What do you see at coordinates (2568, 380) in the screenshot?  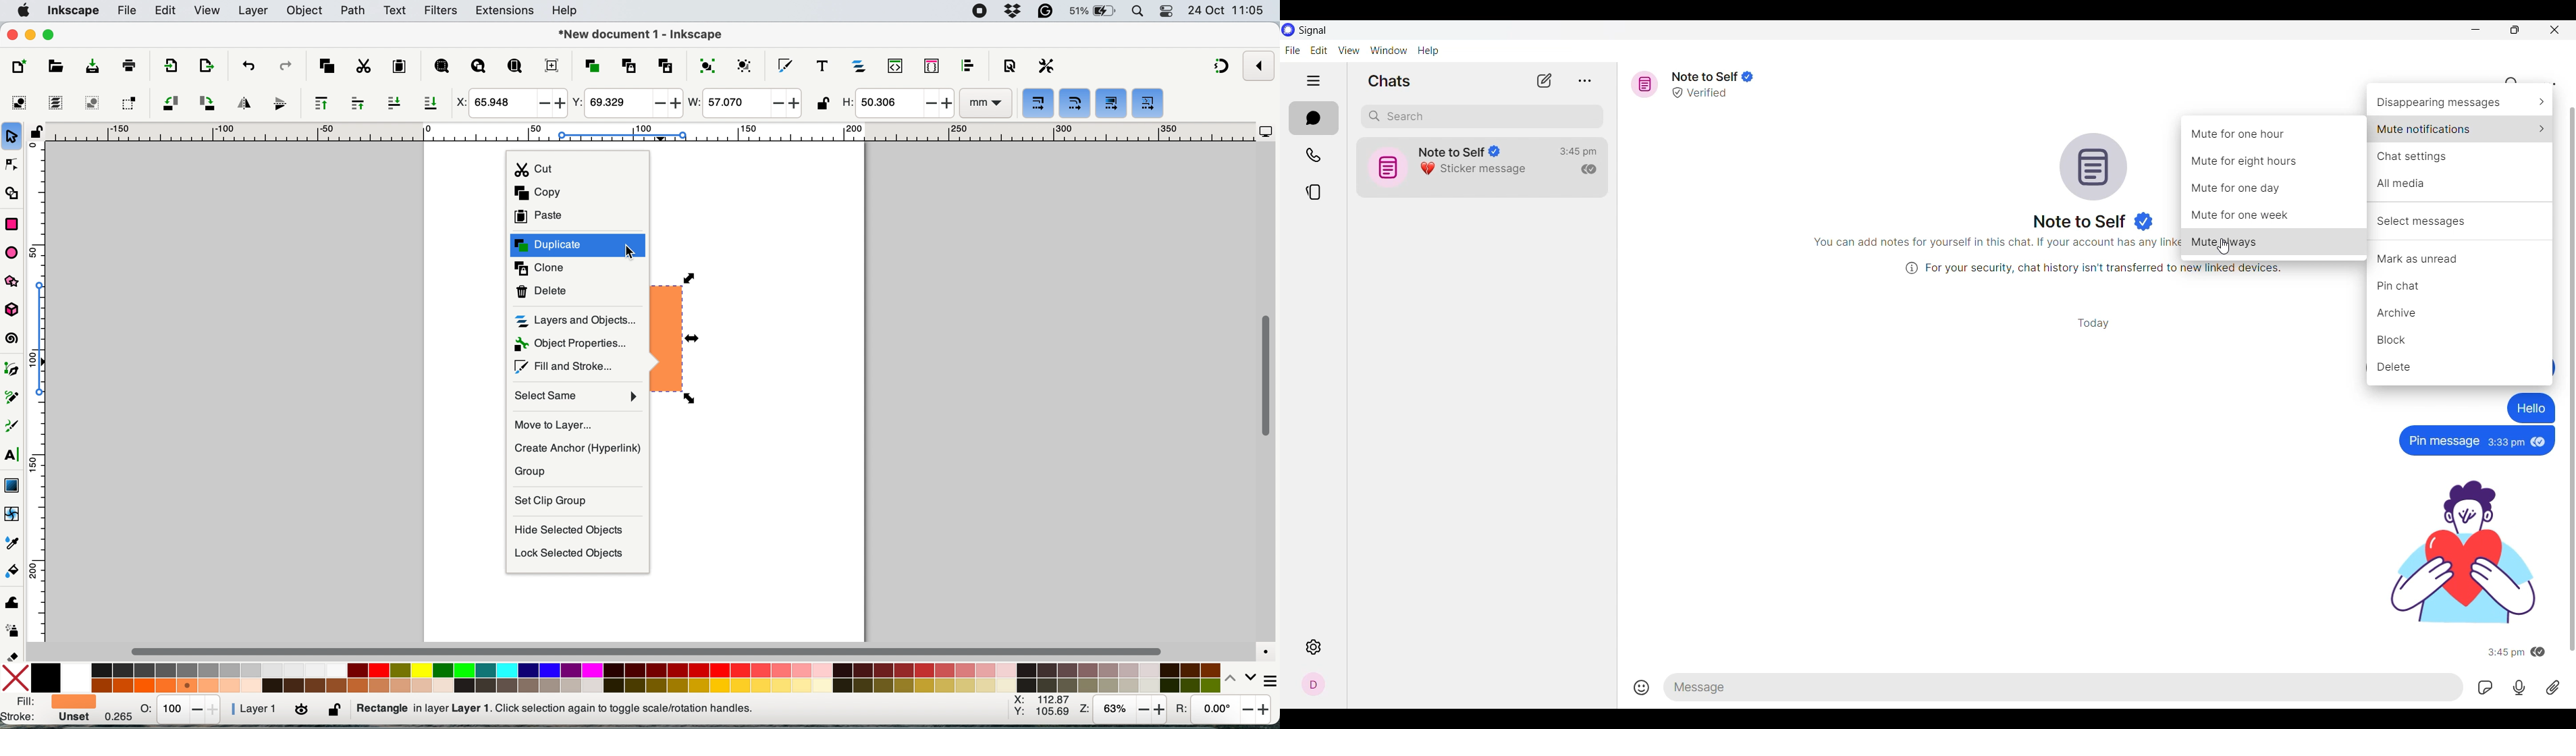 I see `Scroll bar` at bounding box center [2568, 380].